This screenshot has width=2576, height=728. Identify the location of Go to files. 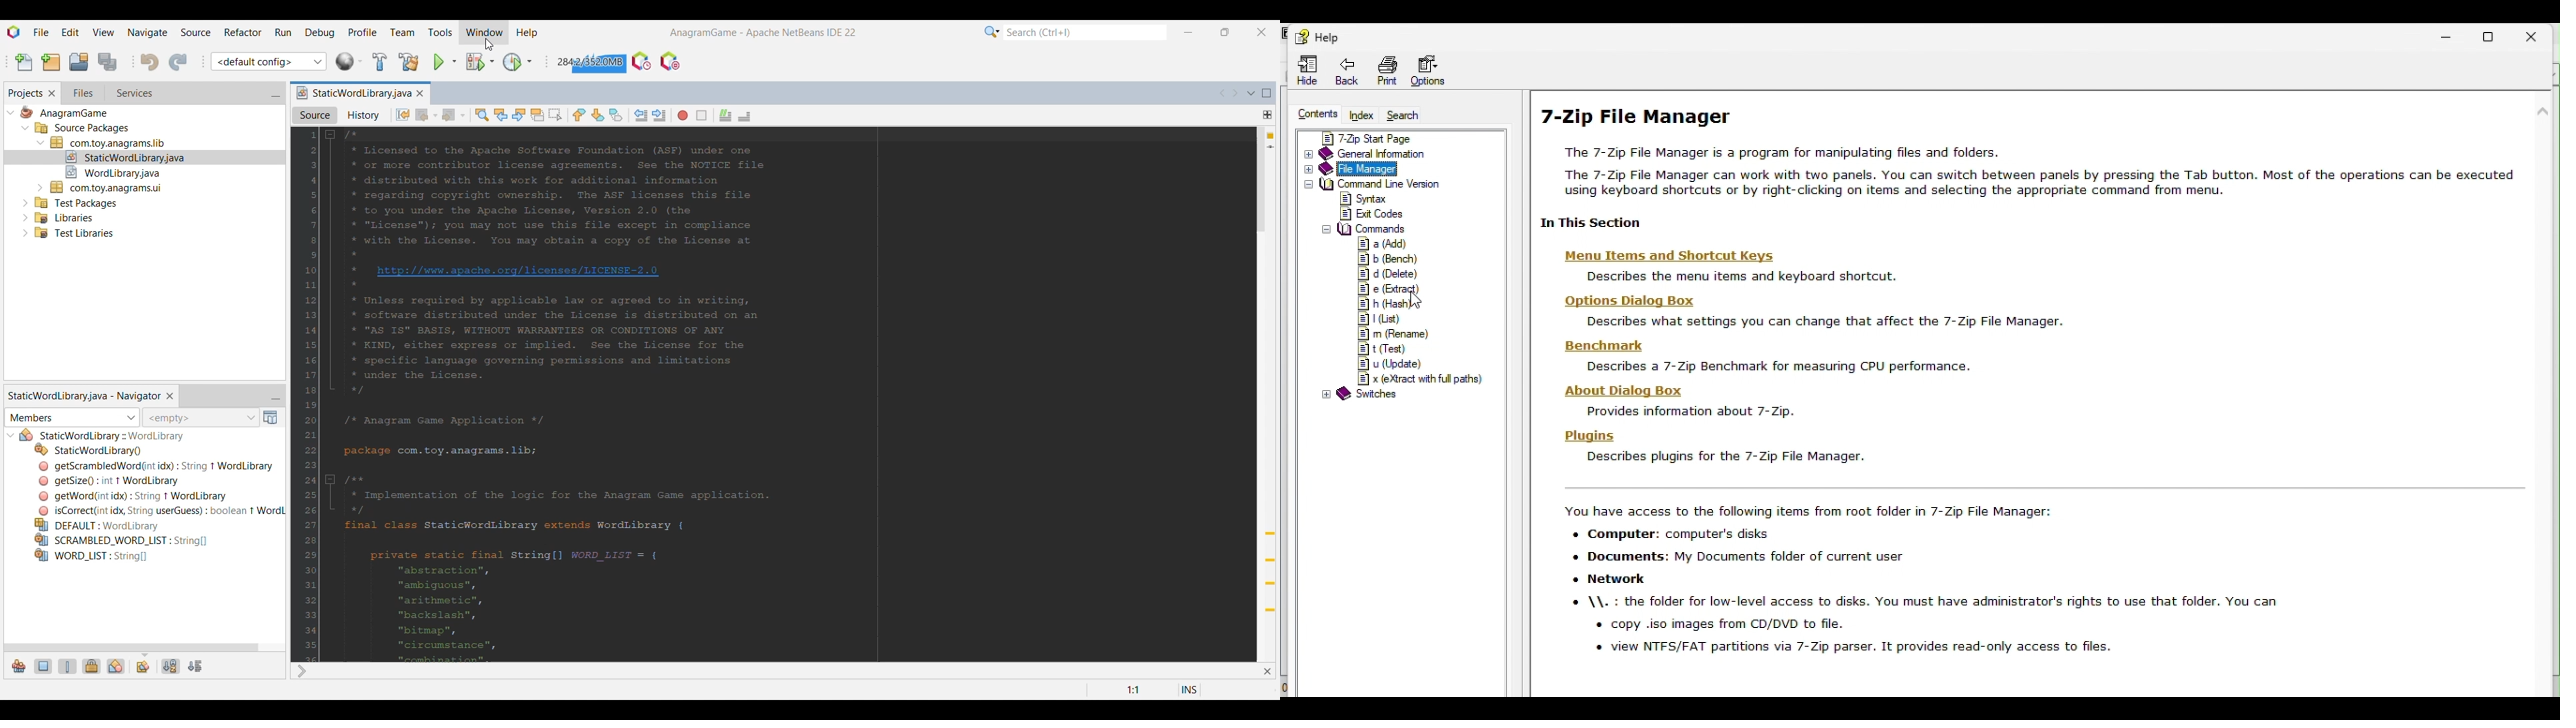
(82, 93).